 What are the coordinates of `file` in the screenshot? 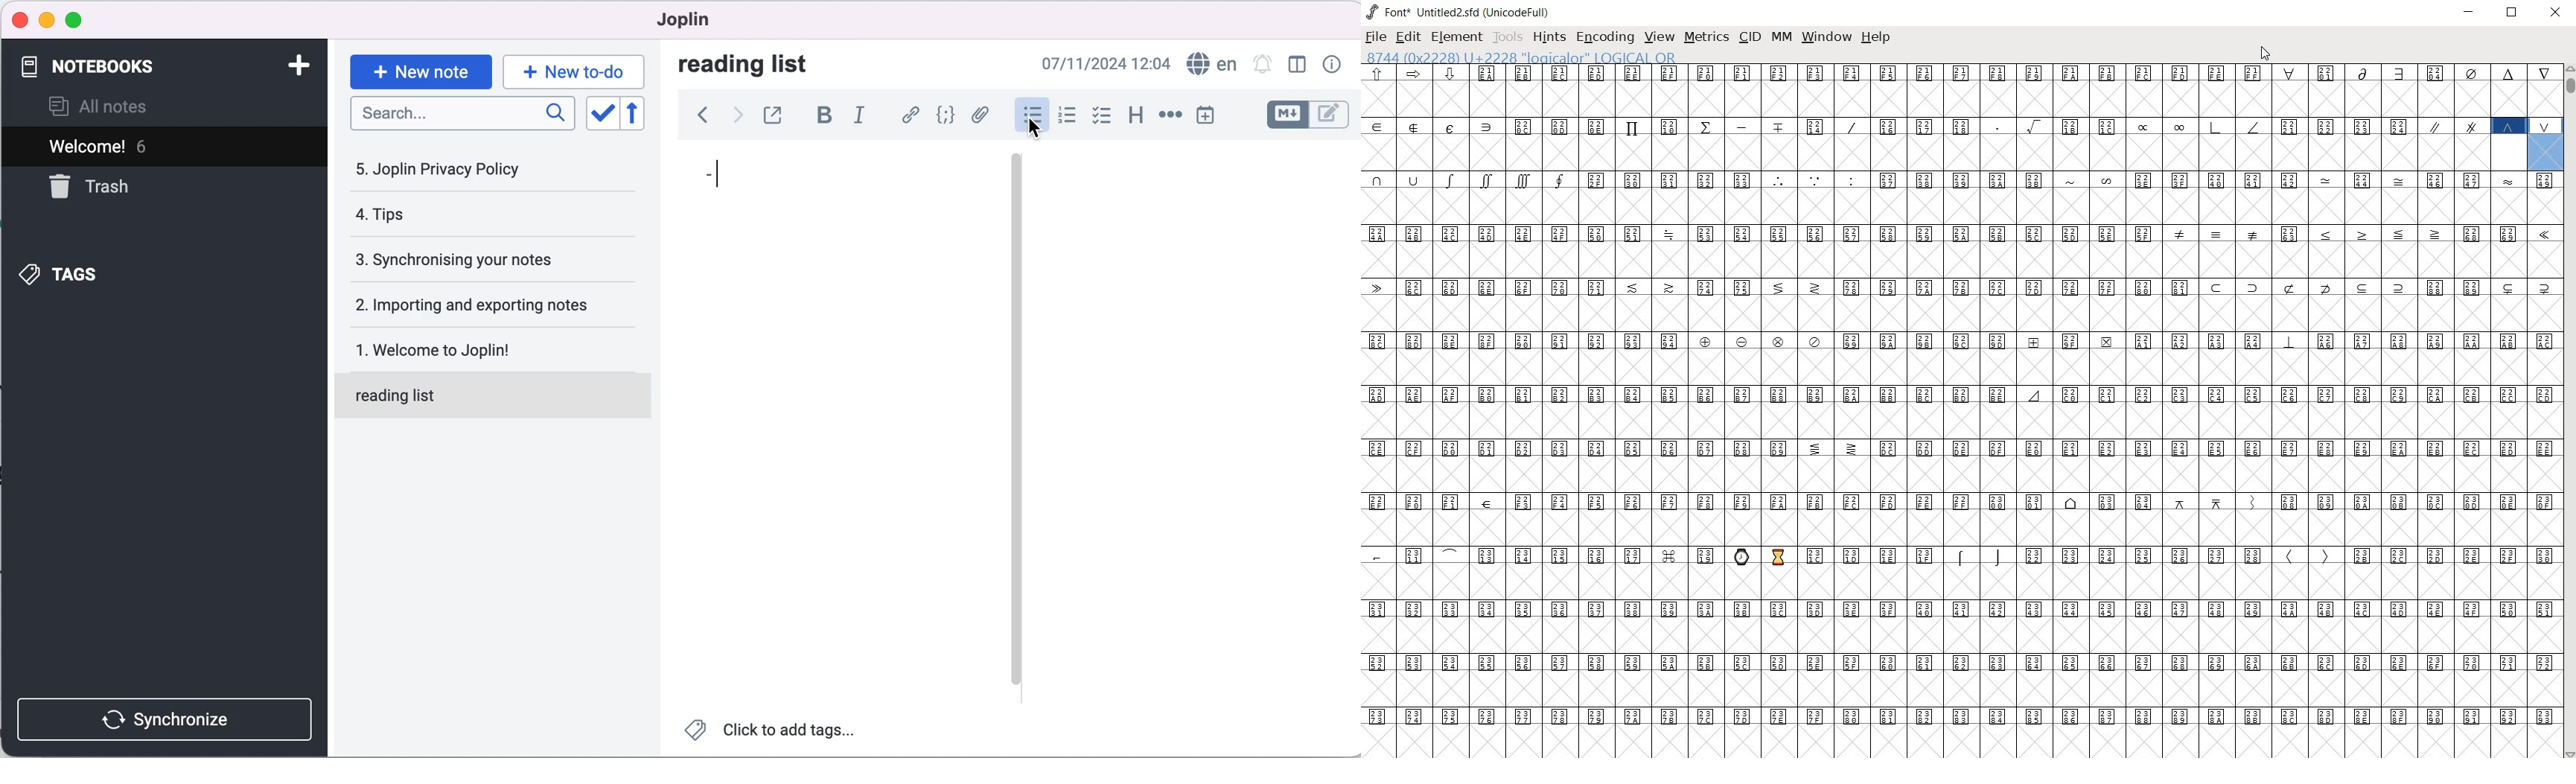 It's located at (1377, 36).